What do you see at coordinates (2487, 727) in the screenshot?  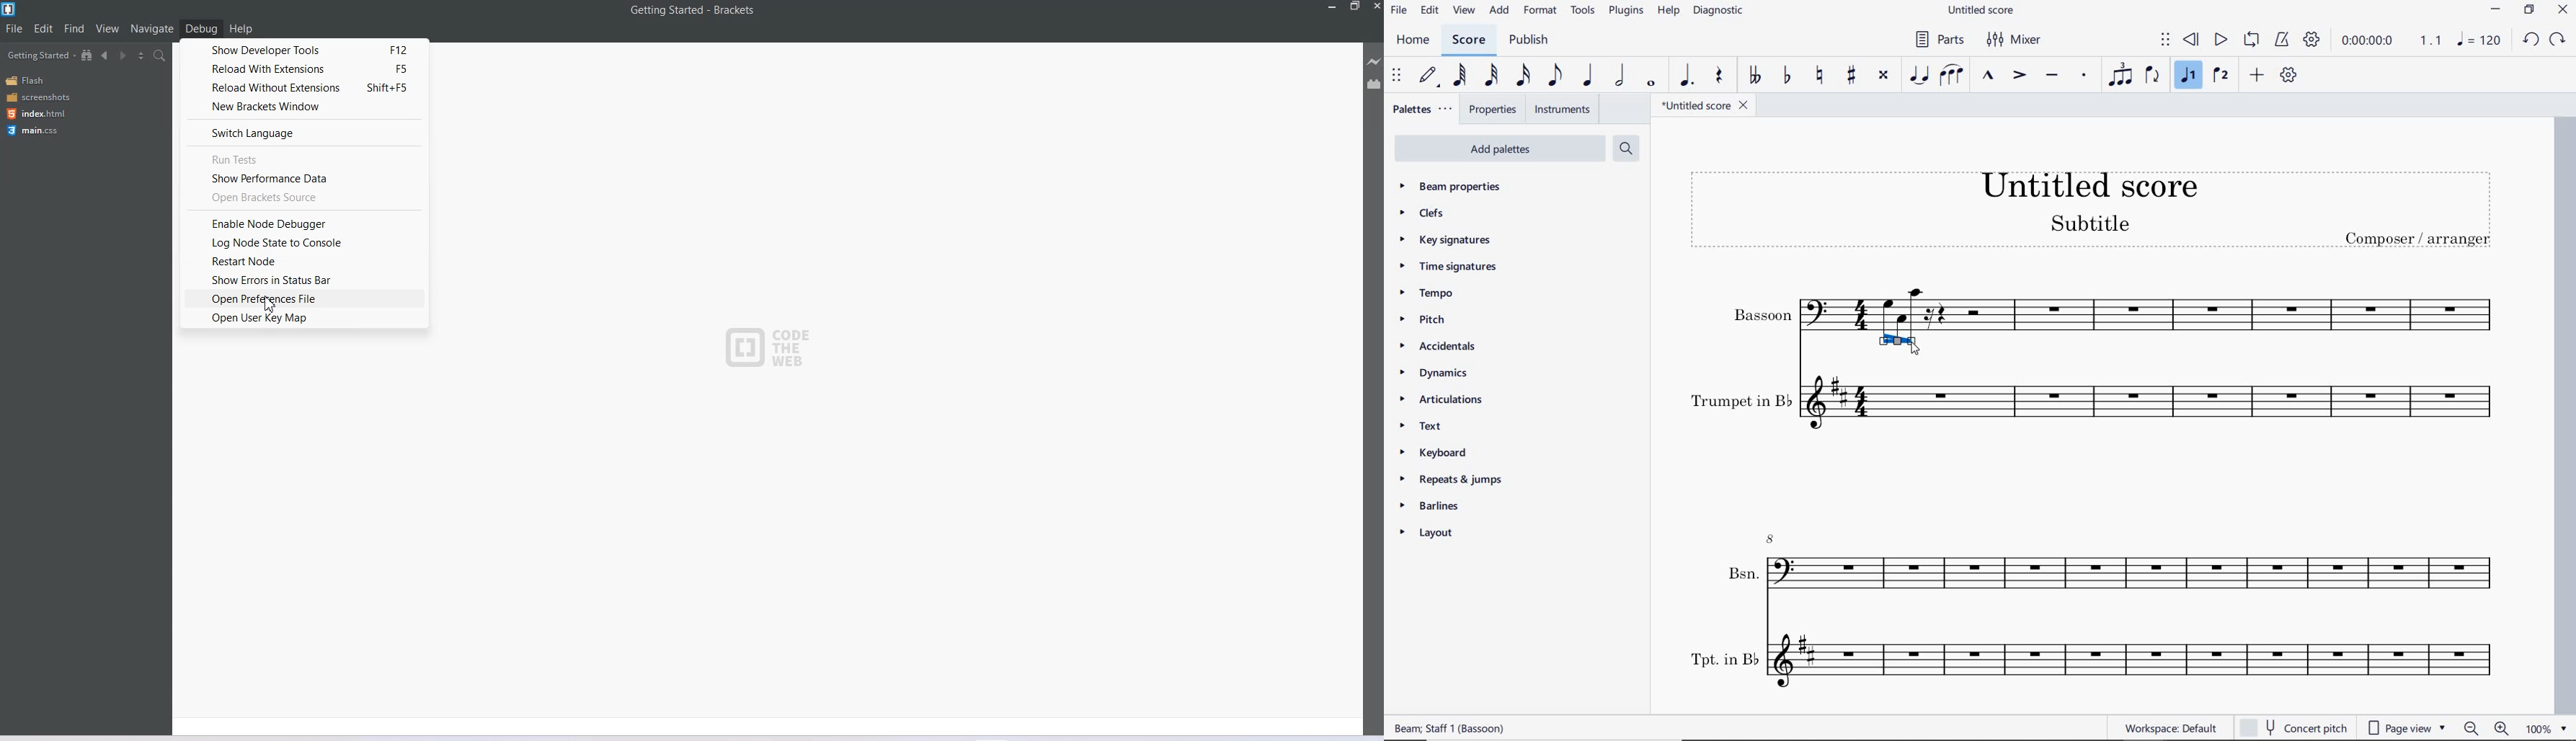 I see `zoom out or zoom in` at bounding box center [2487, 727].